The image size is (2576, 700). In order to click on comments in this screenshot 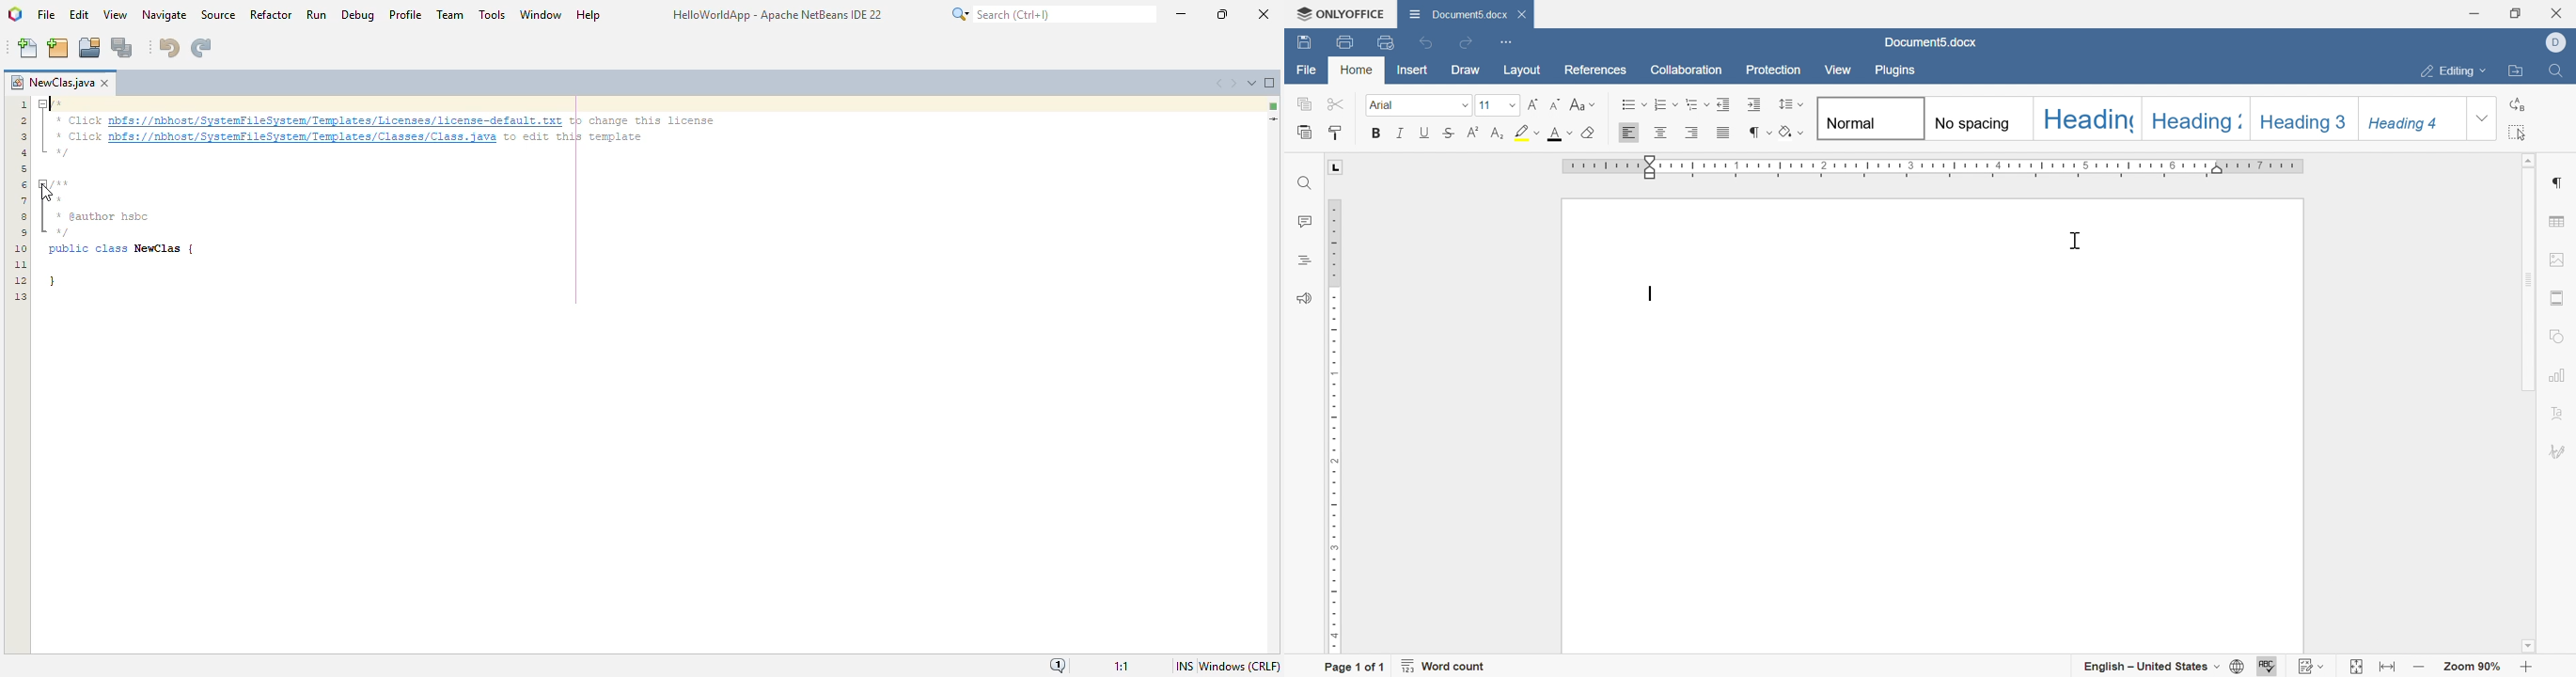, I will do `click(1303, 223)`.